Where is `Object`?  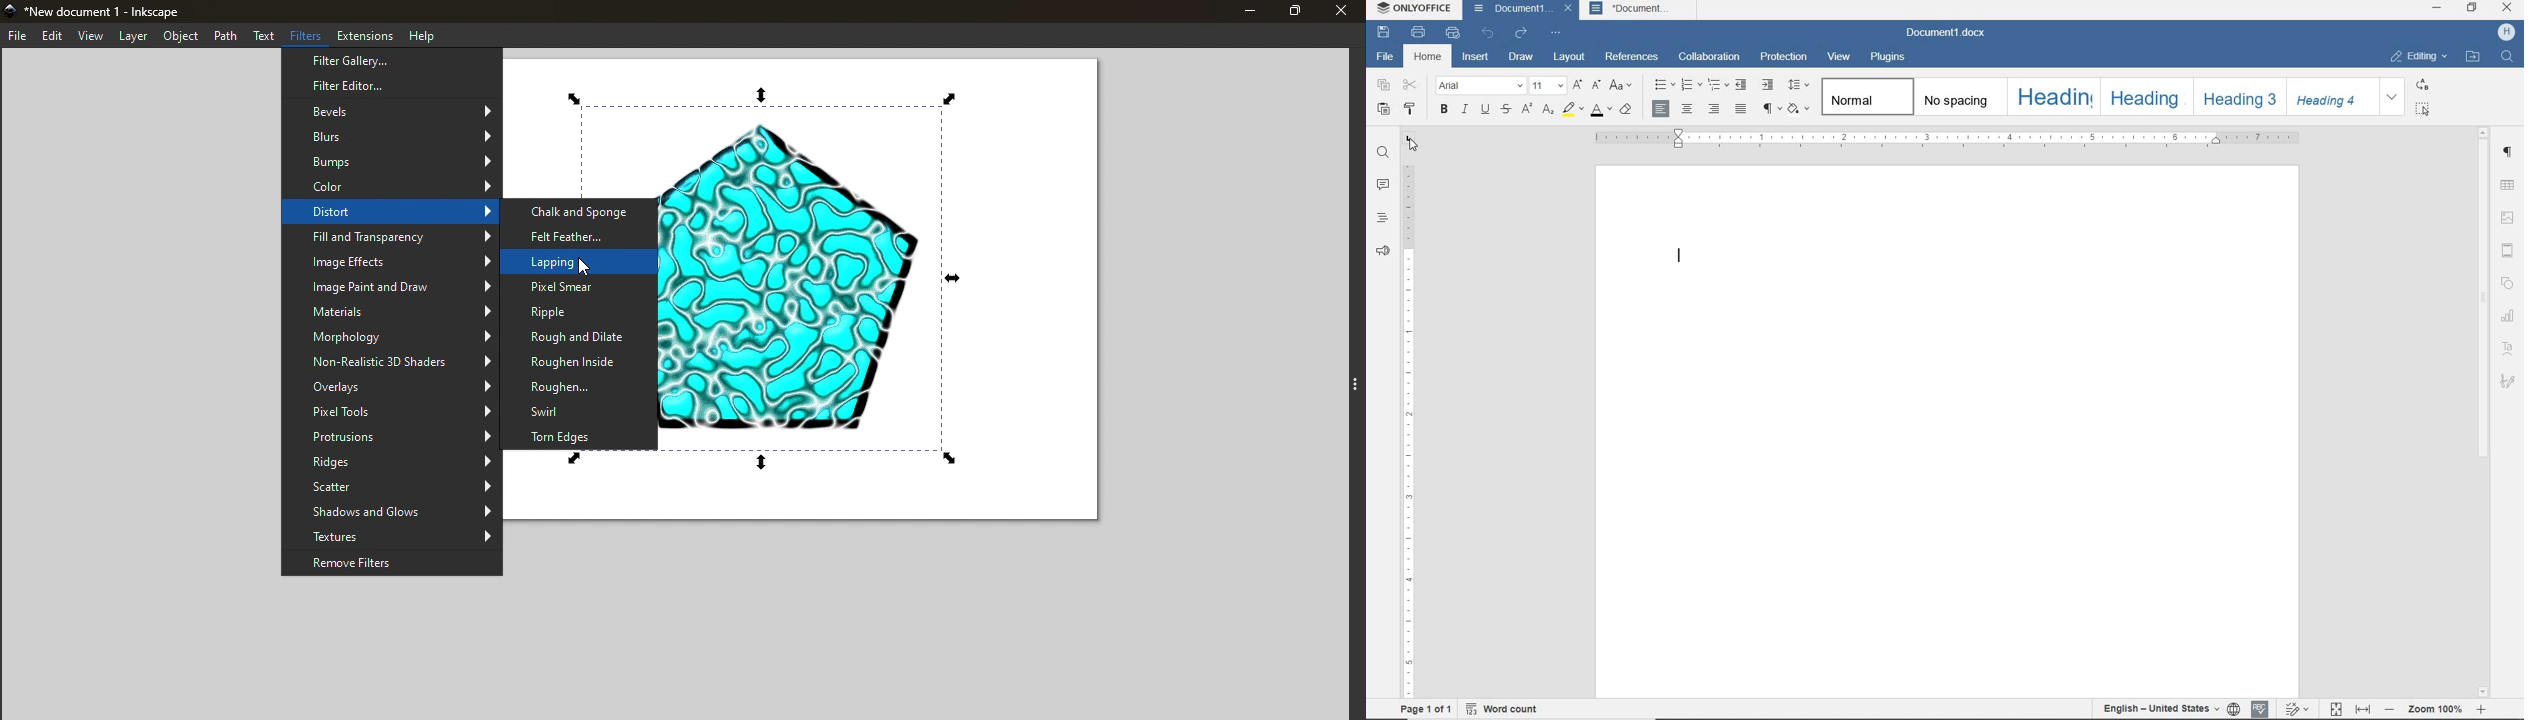 Object is located at coordinates (178, 36).